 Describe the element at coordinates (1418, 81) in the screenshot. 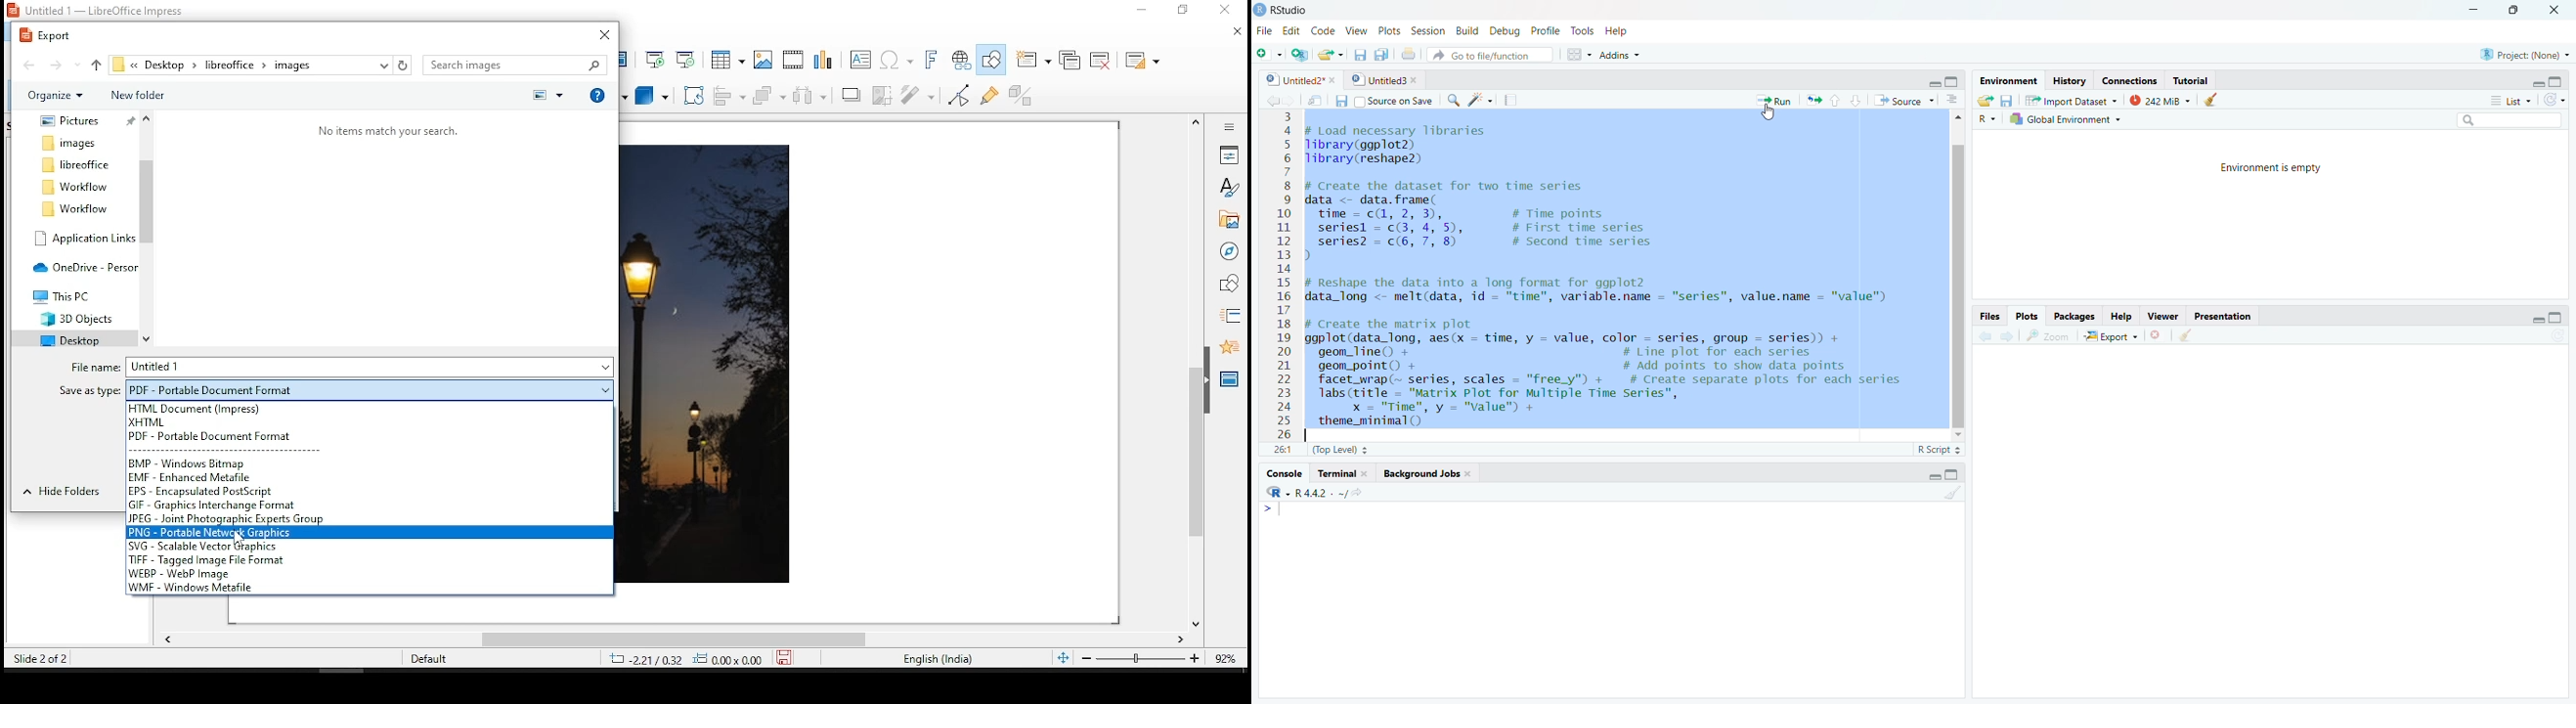

I see `close` at that location.